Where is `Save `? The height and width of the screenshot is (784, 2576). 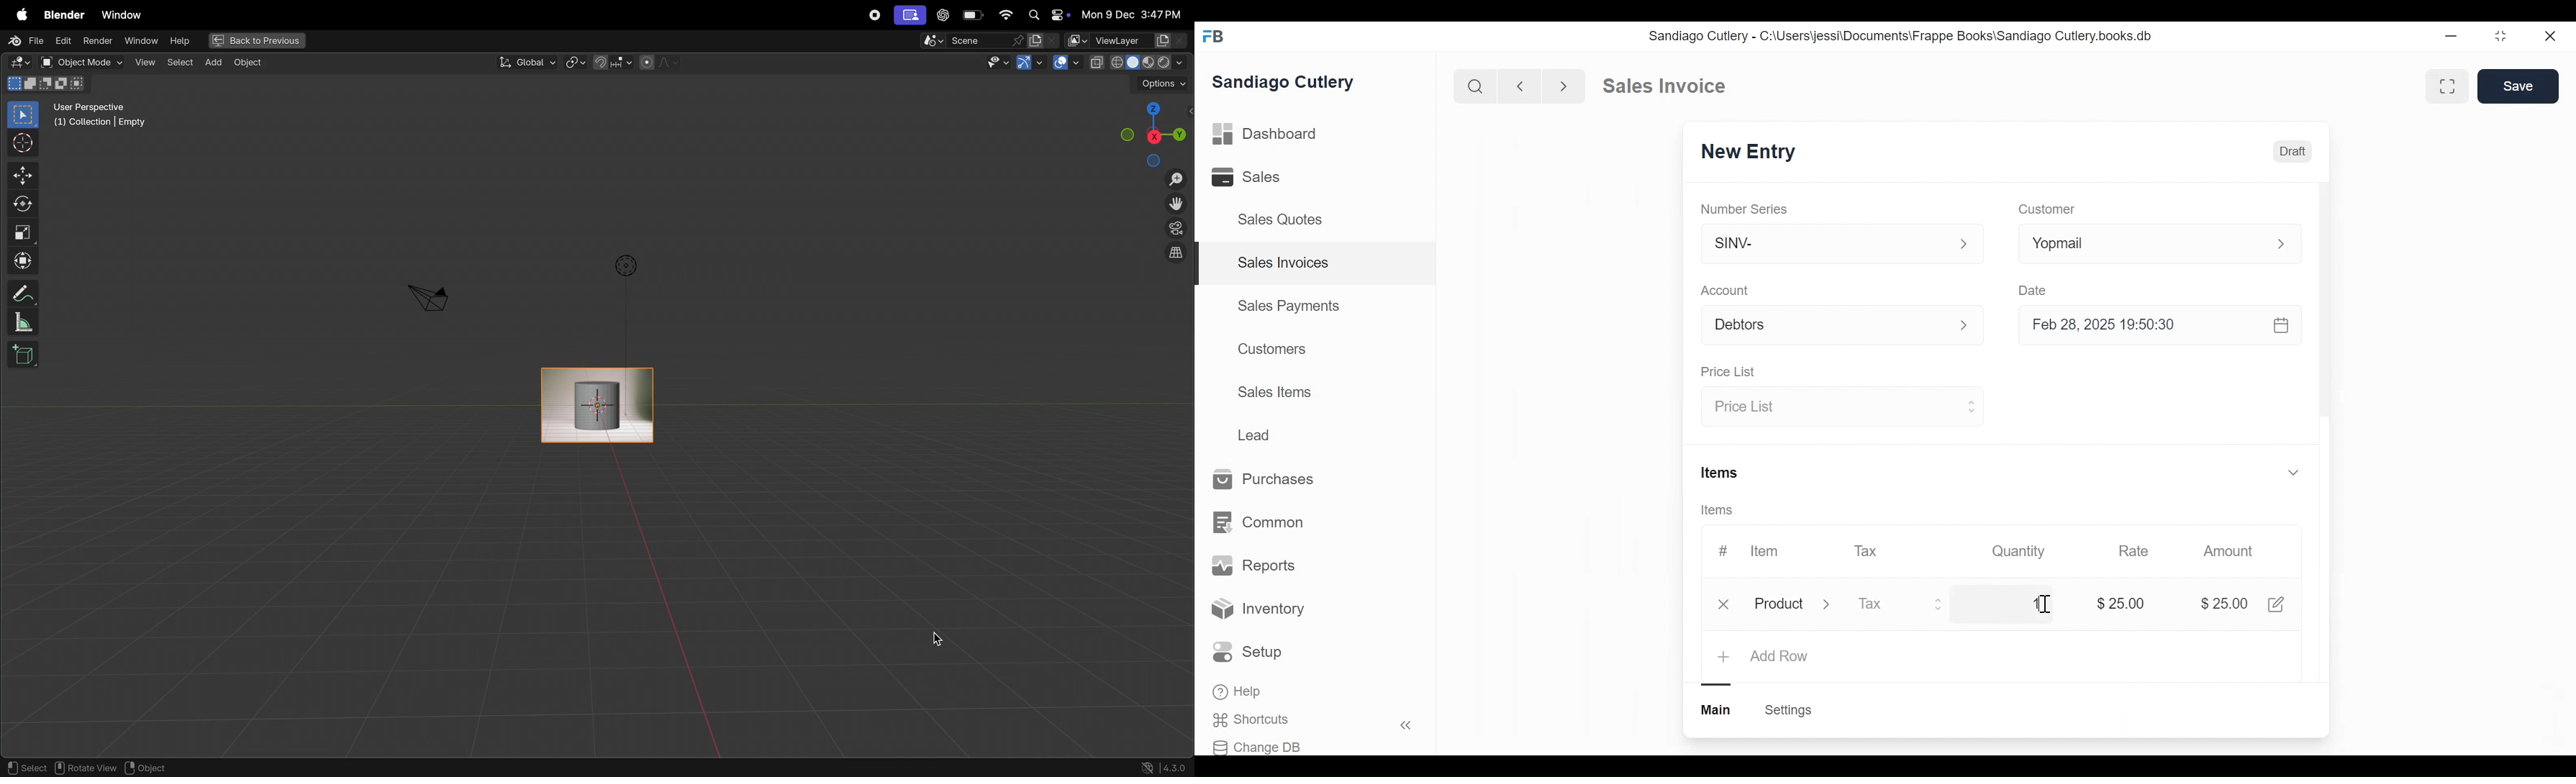 Save  is located at coordinates (2518, 86).